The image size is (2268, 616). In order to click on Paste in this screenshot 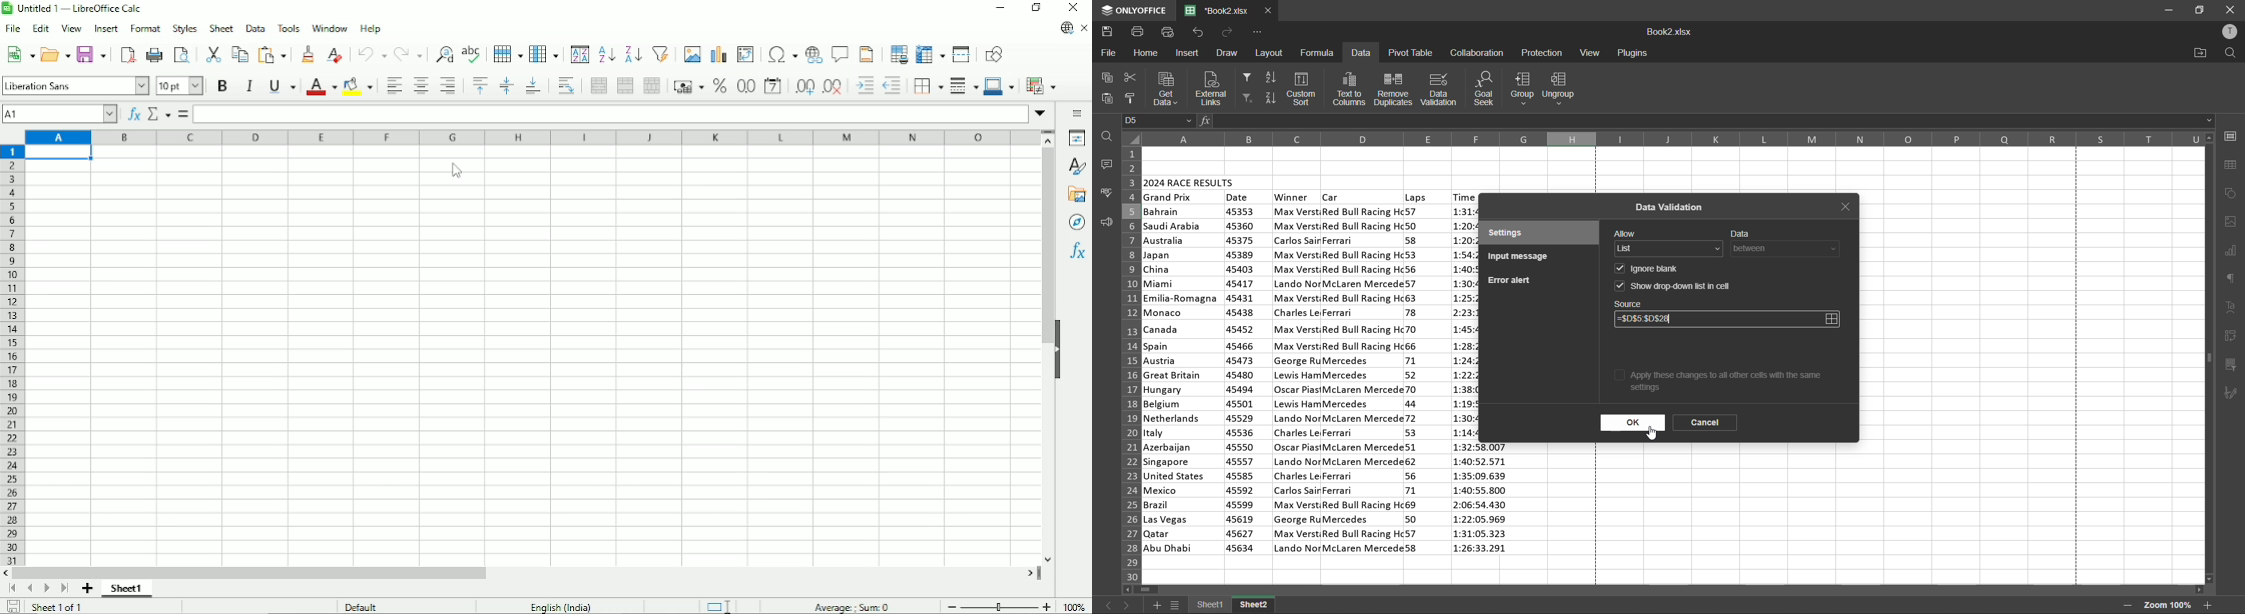, I will do `click(273, 54)`.